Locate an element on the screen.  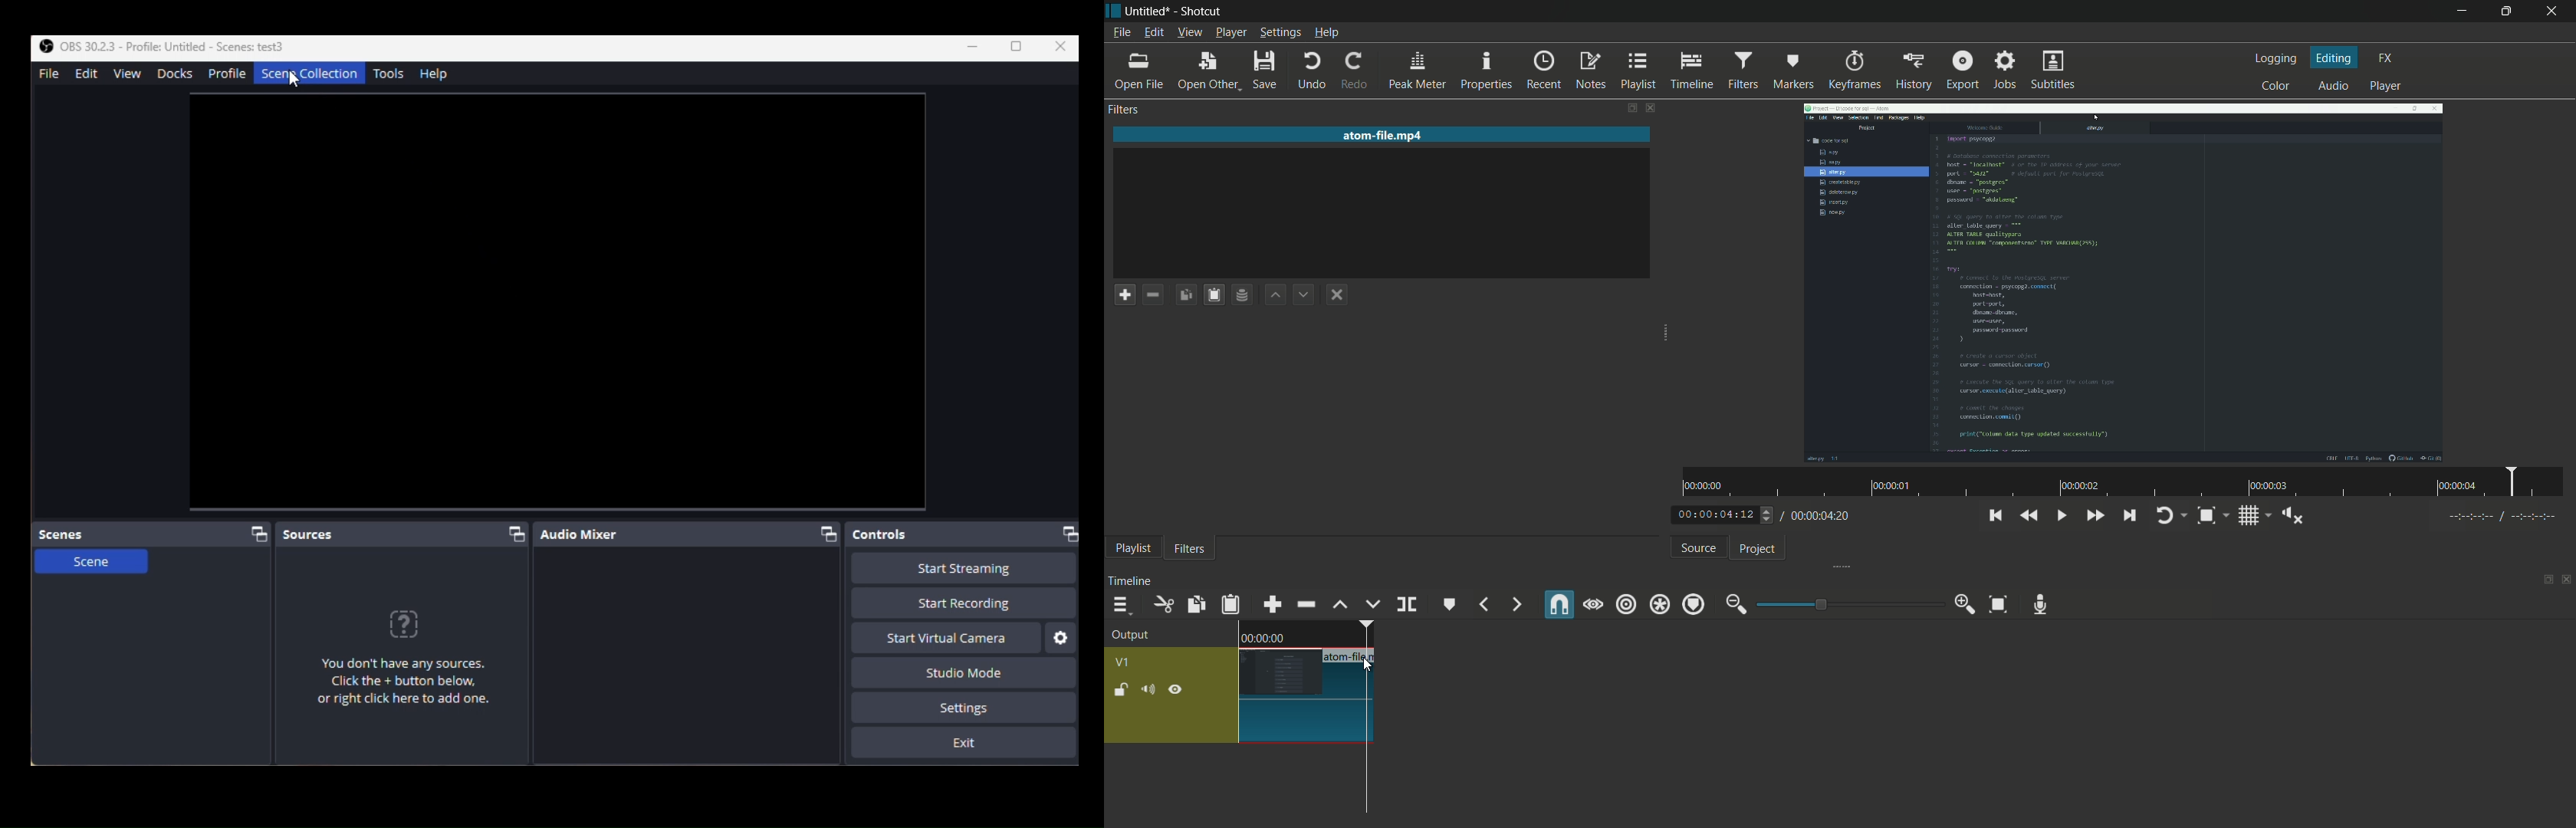
Scources is located at coordinates (404, 532).